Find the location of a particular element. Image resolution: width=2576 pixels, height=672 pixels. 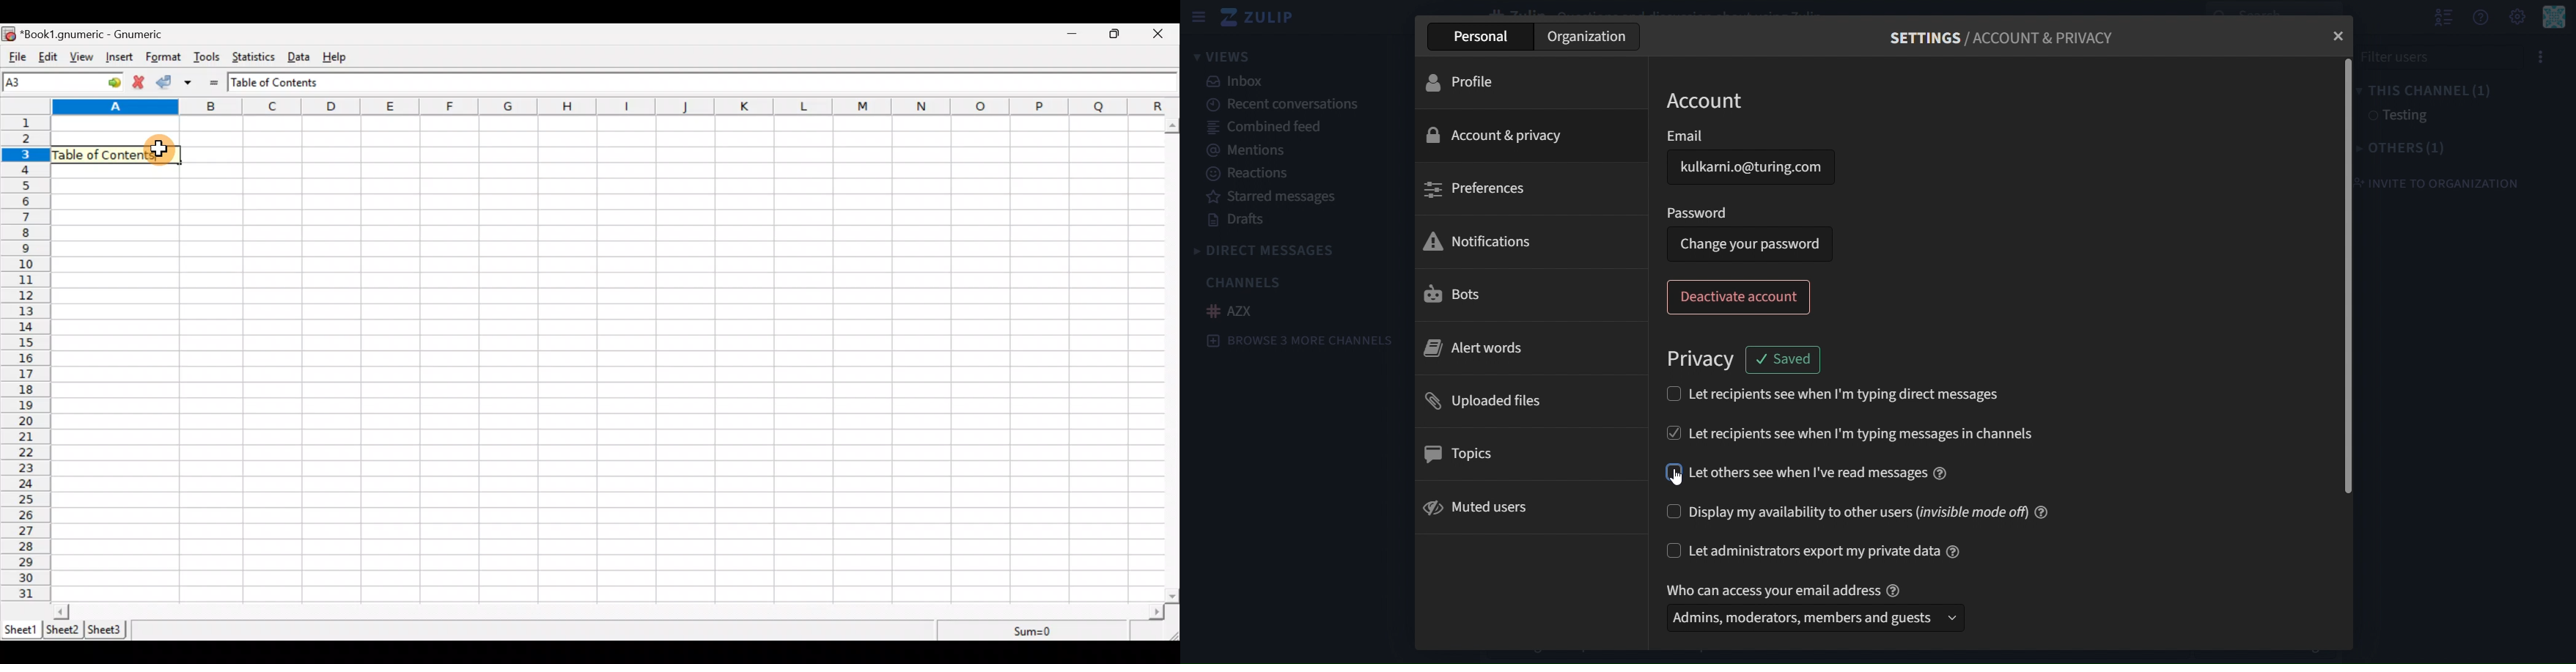

cursor is located at coordinates (1684, 480).